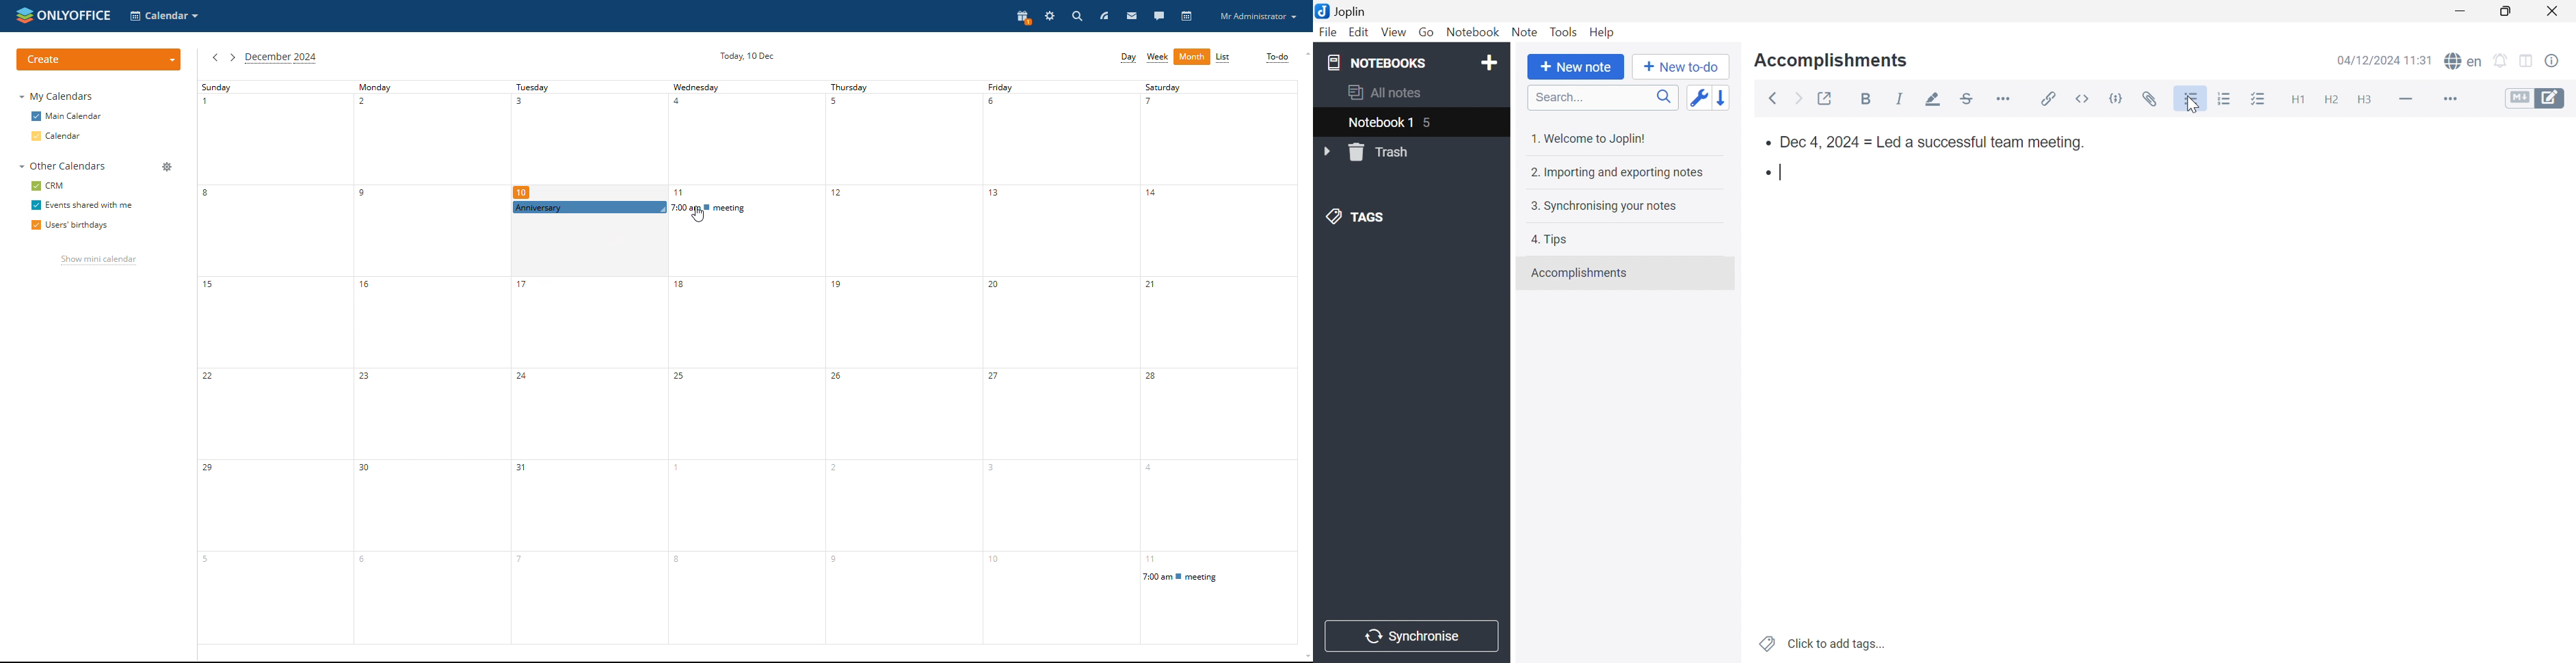 The width and height of the screenshot is (2576, 672). What do you see at coordinates (1428, 33) in the screenshot?
I see `Go` at bounding box center [1428, 33].